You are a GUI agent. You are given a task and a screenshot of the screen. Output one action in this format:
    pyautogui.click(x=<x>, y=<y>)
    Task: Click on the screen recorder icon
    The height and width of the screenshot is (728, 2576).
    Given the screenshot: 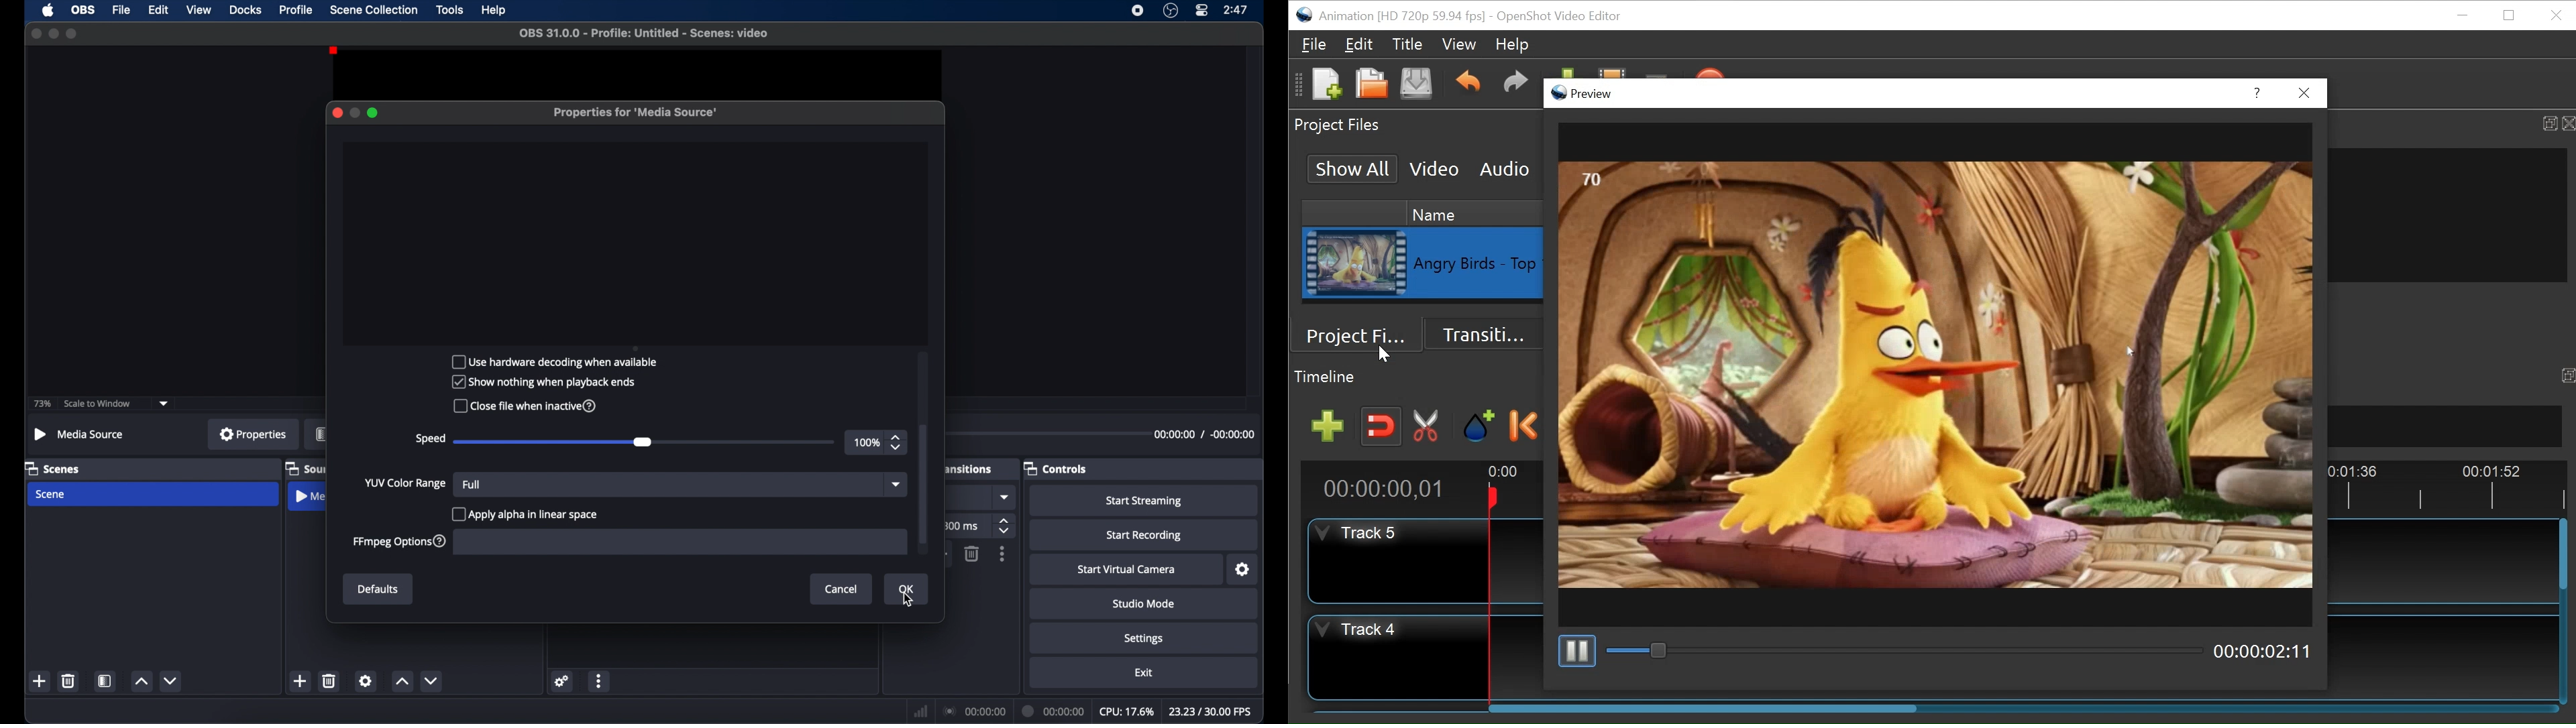 What is the action you would take?
    pyautogui.click(x=1138, y=11)
    